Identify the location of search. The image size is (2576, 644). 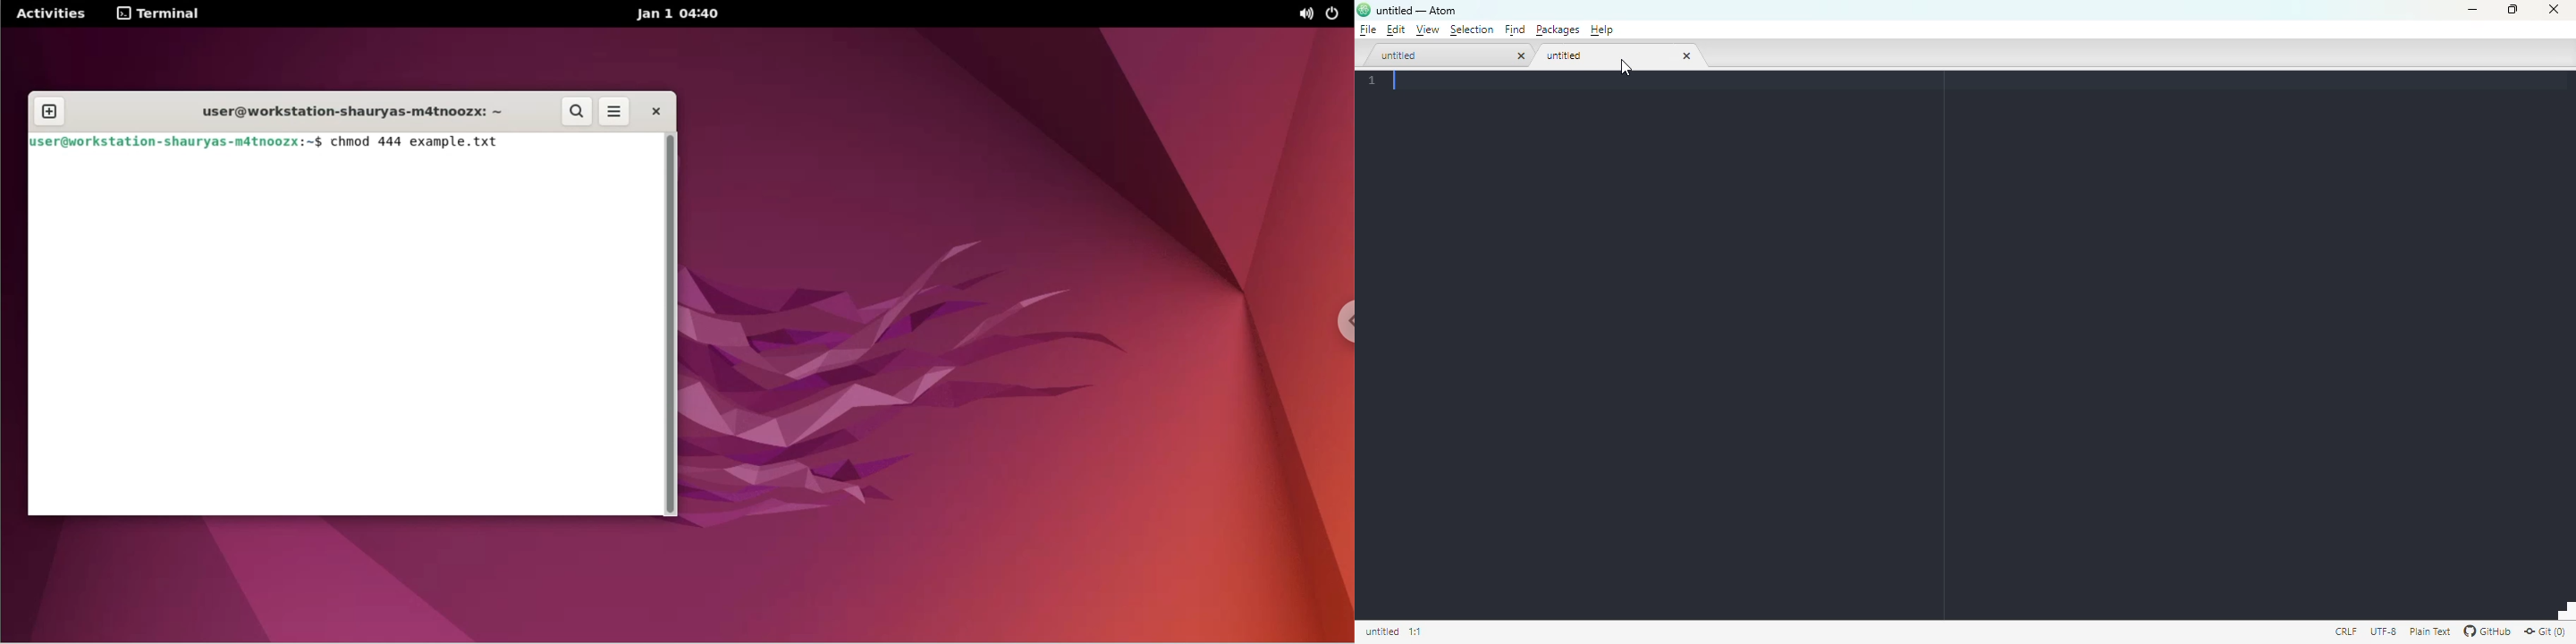
(574, 111).